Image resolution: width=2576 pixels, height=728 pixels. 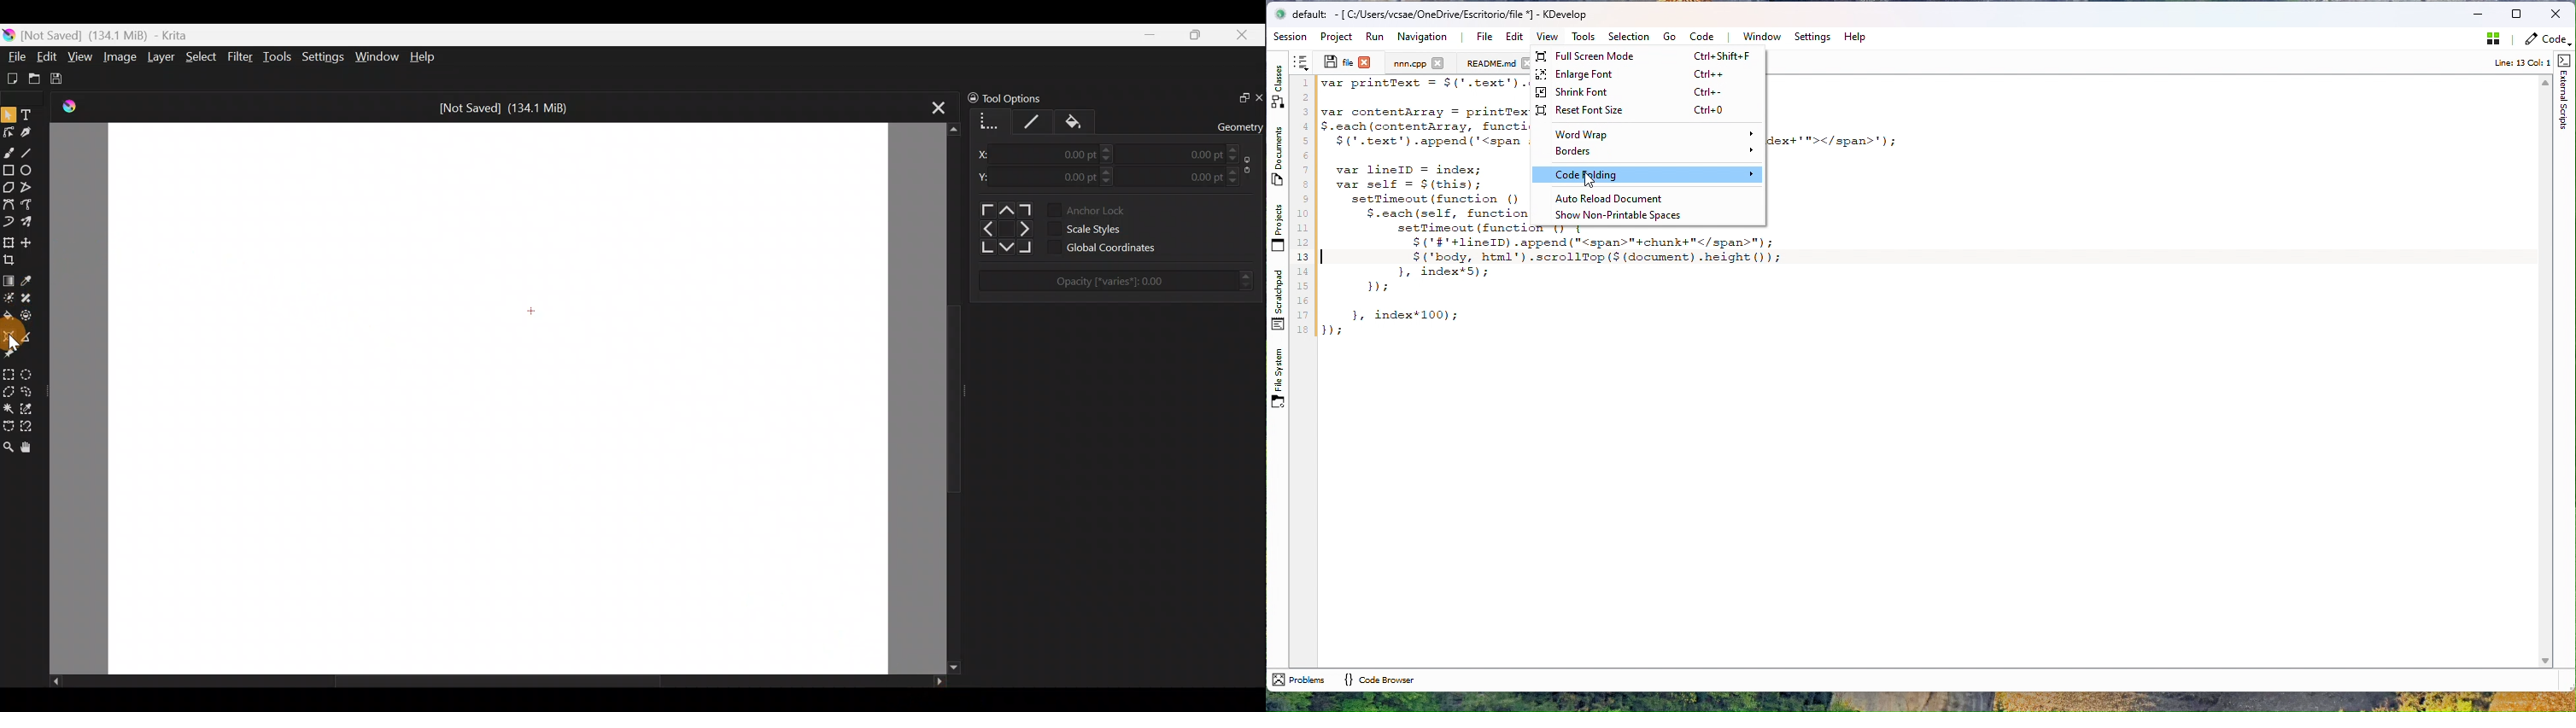 I want to click on X-axis dimension, so click(x=988, y=150).